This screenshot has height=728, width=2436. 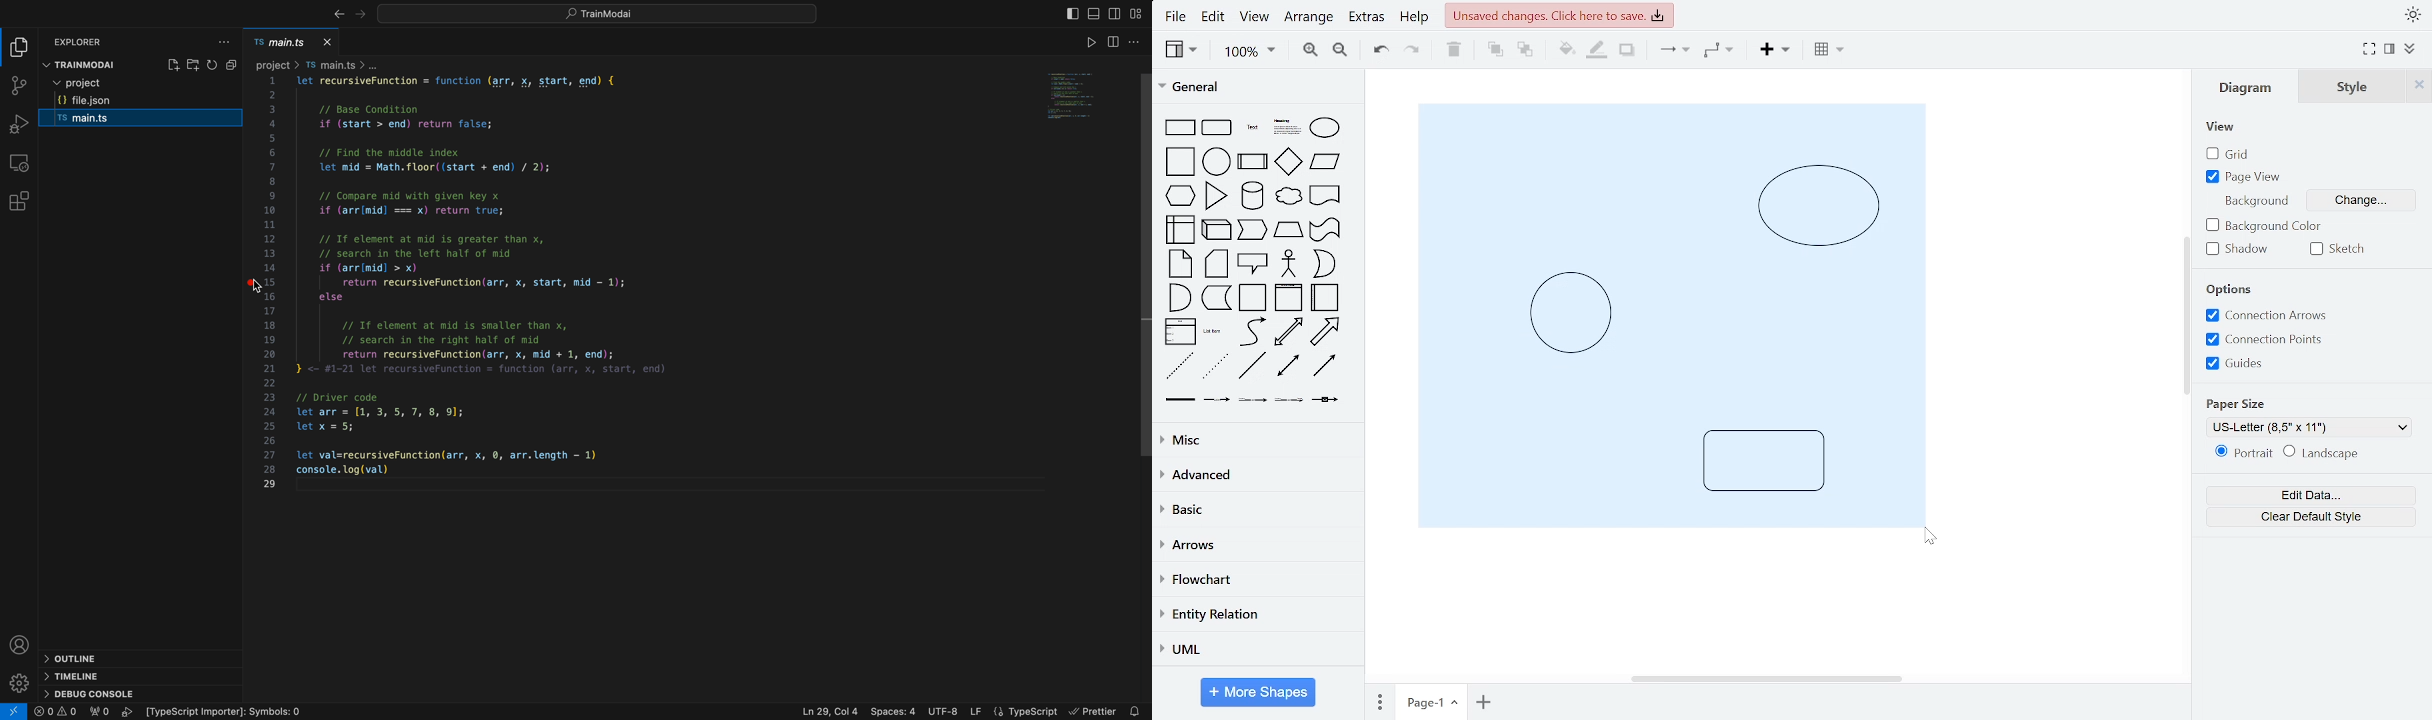 What do you see at coordinates (1182, 50) in the screenshot?
I see `view` at bounding box center [1182, 50].